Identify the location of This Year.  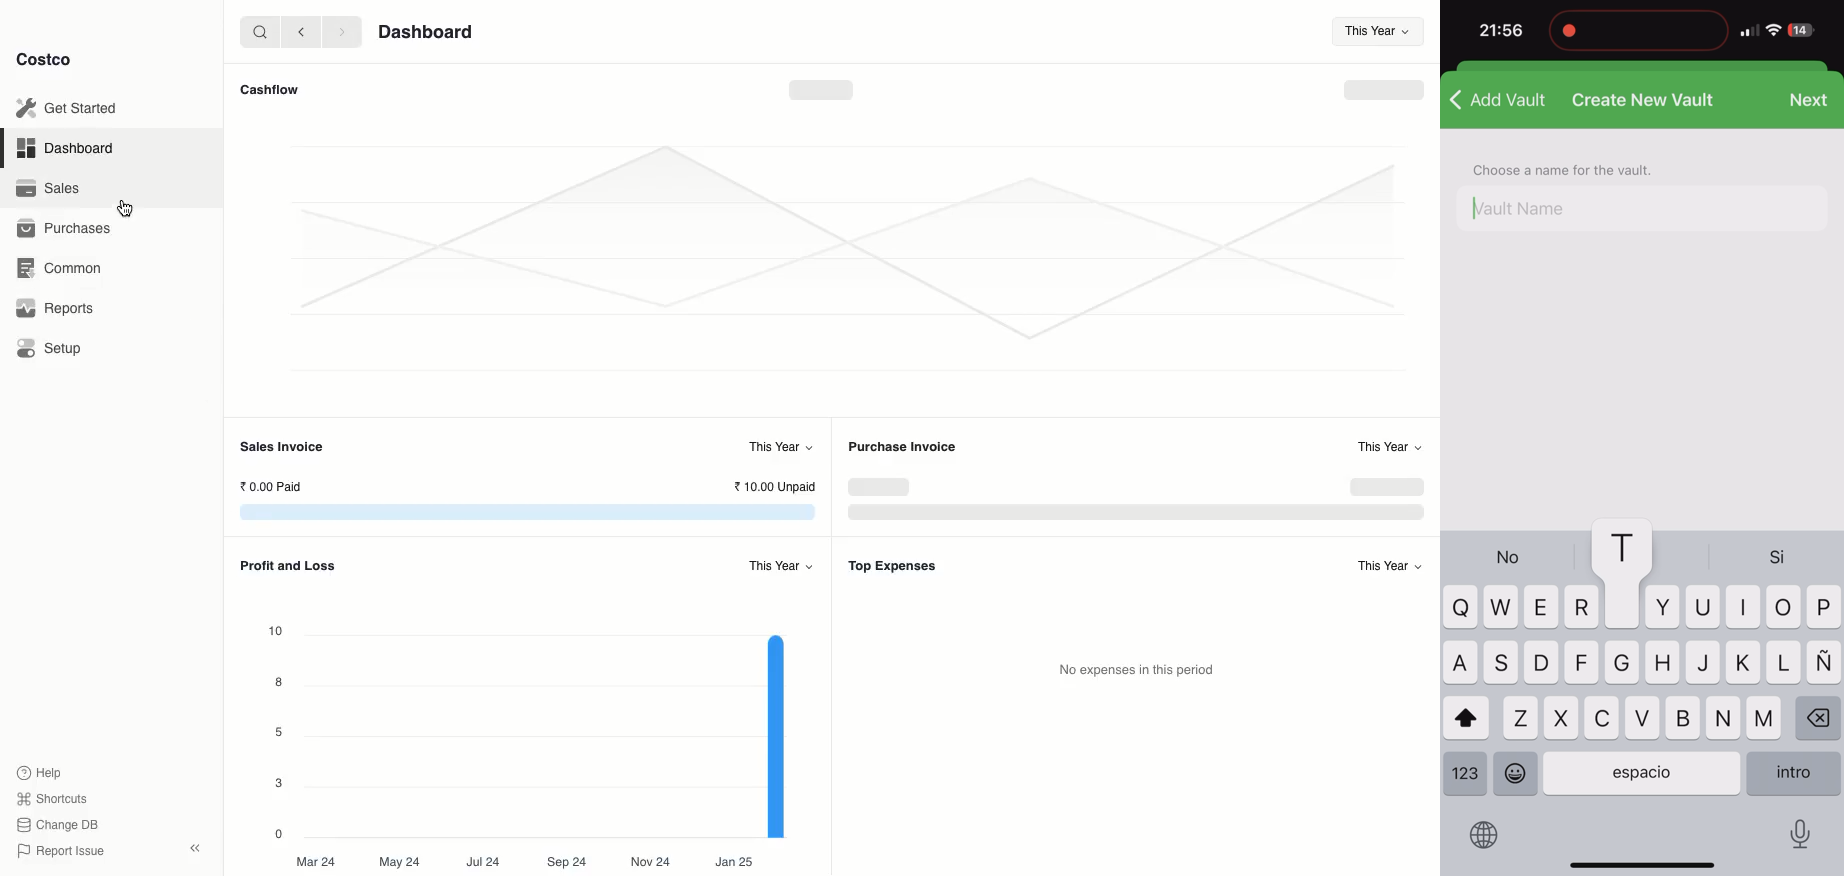
(778, 440).